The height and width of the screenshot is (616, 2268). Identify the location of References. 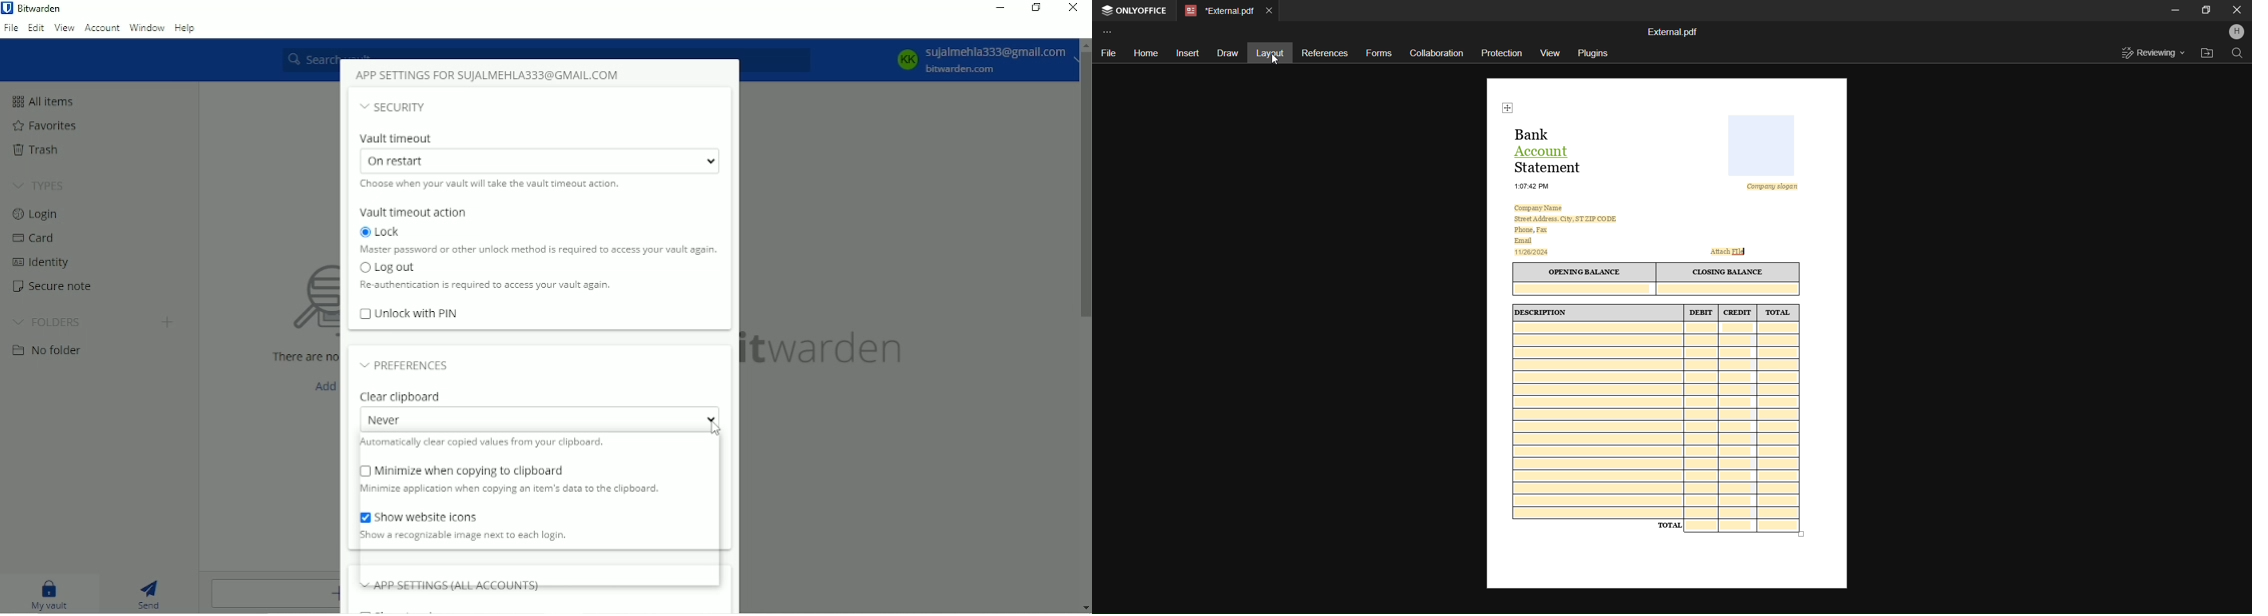
(1325, 55).